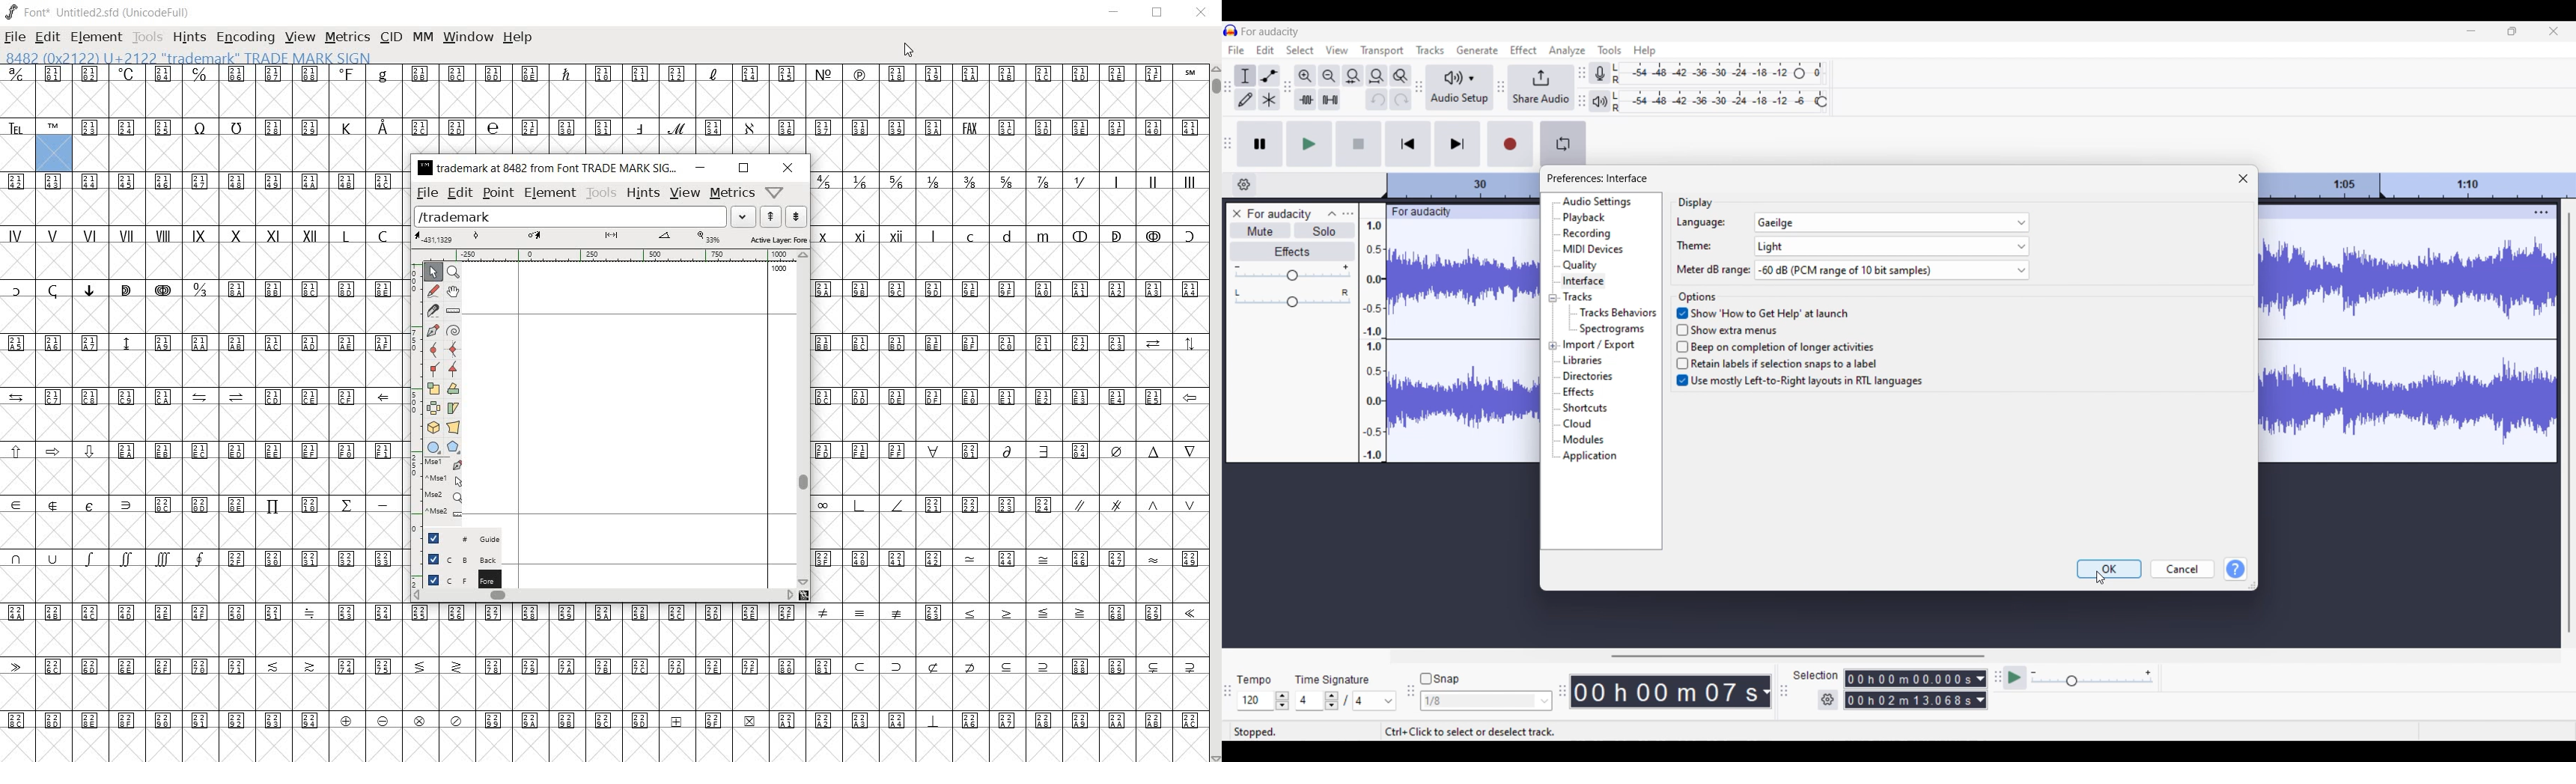 The image size is (2576, 784). What do you see at coordinates (1360, 144) in the screenshot?
I see `Stop` at bounding box center [1360, 144].